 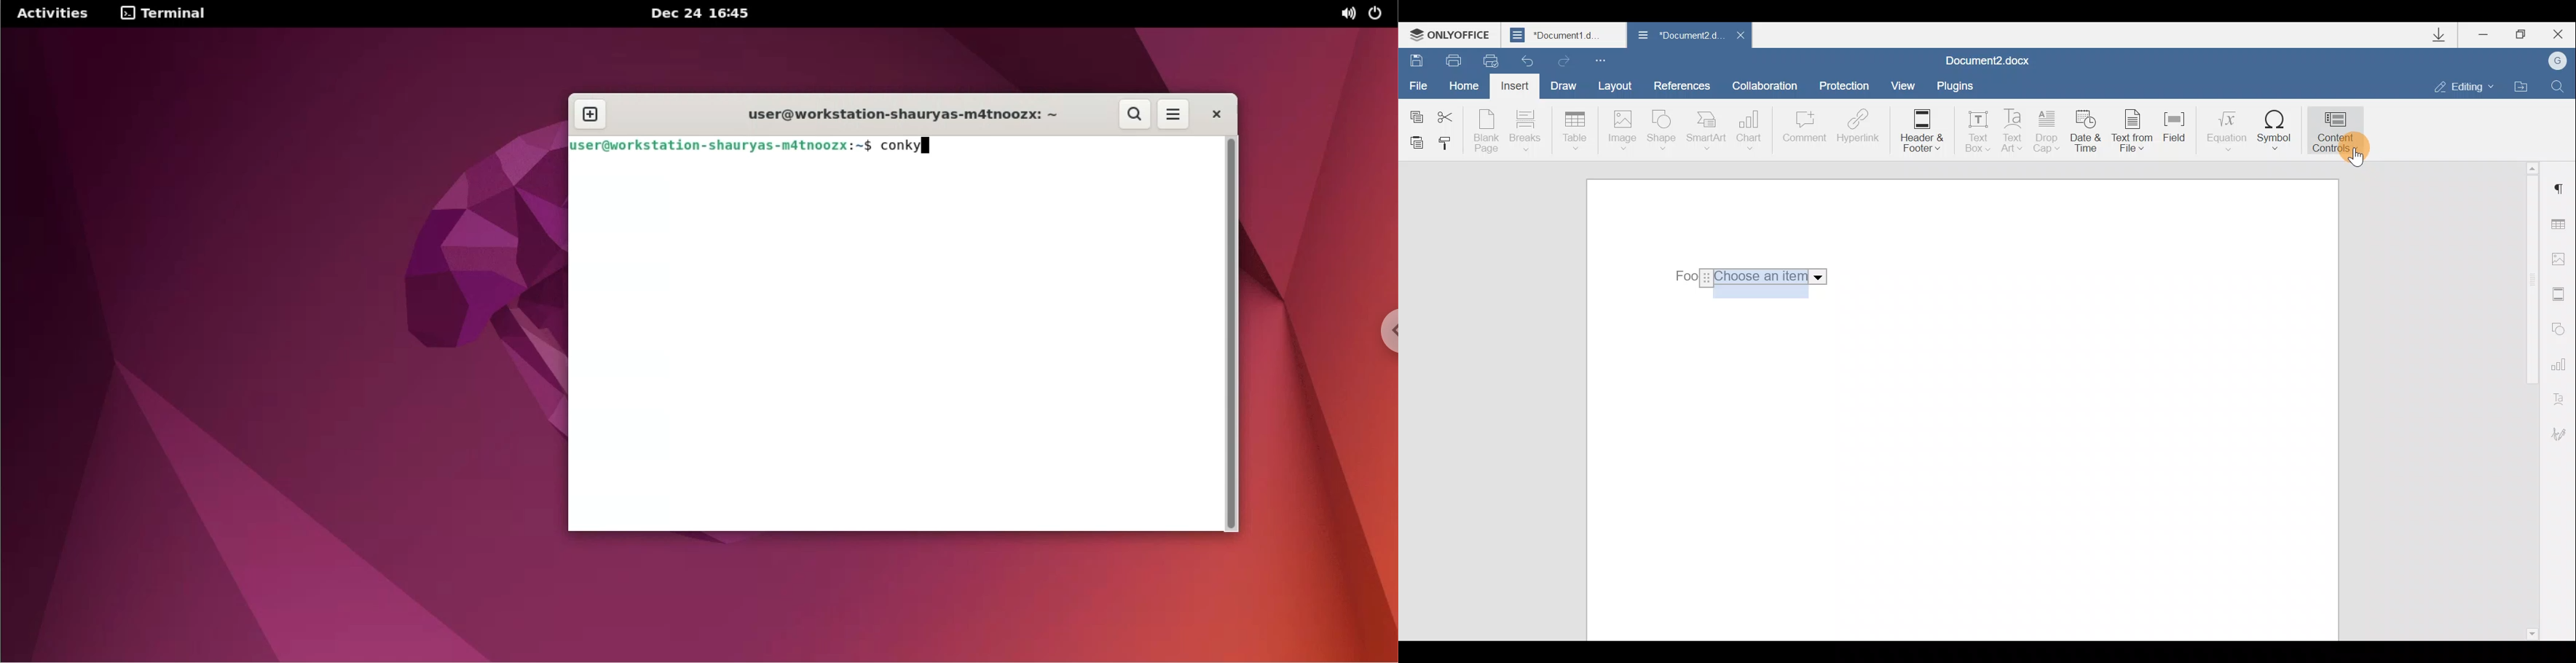 I want to click on Field, so click(x=2180, y=134).